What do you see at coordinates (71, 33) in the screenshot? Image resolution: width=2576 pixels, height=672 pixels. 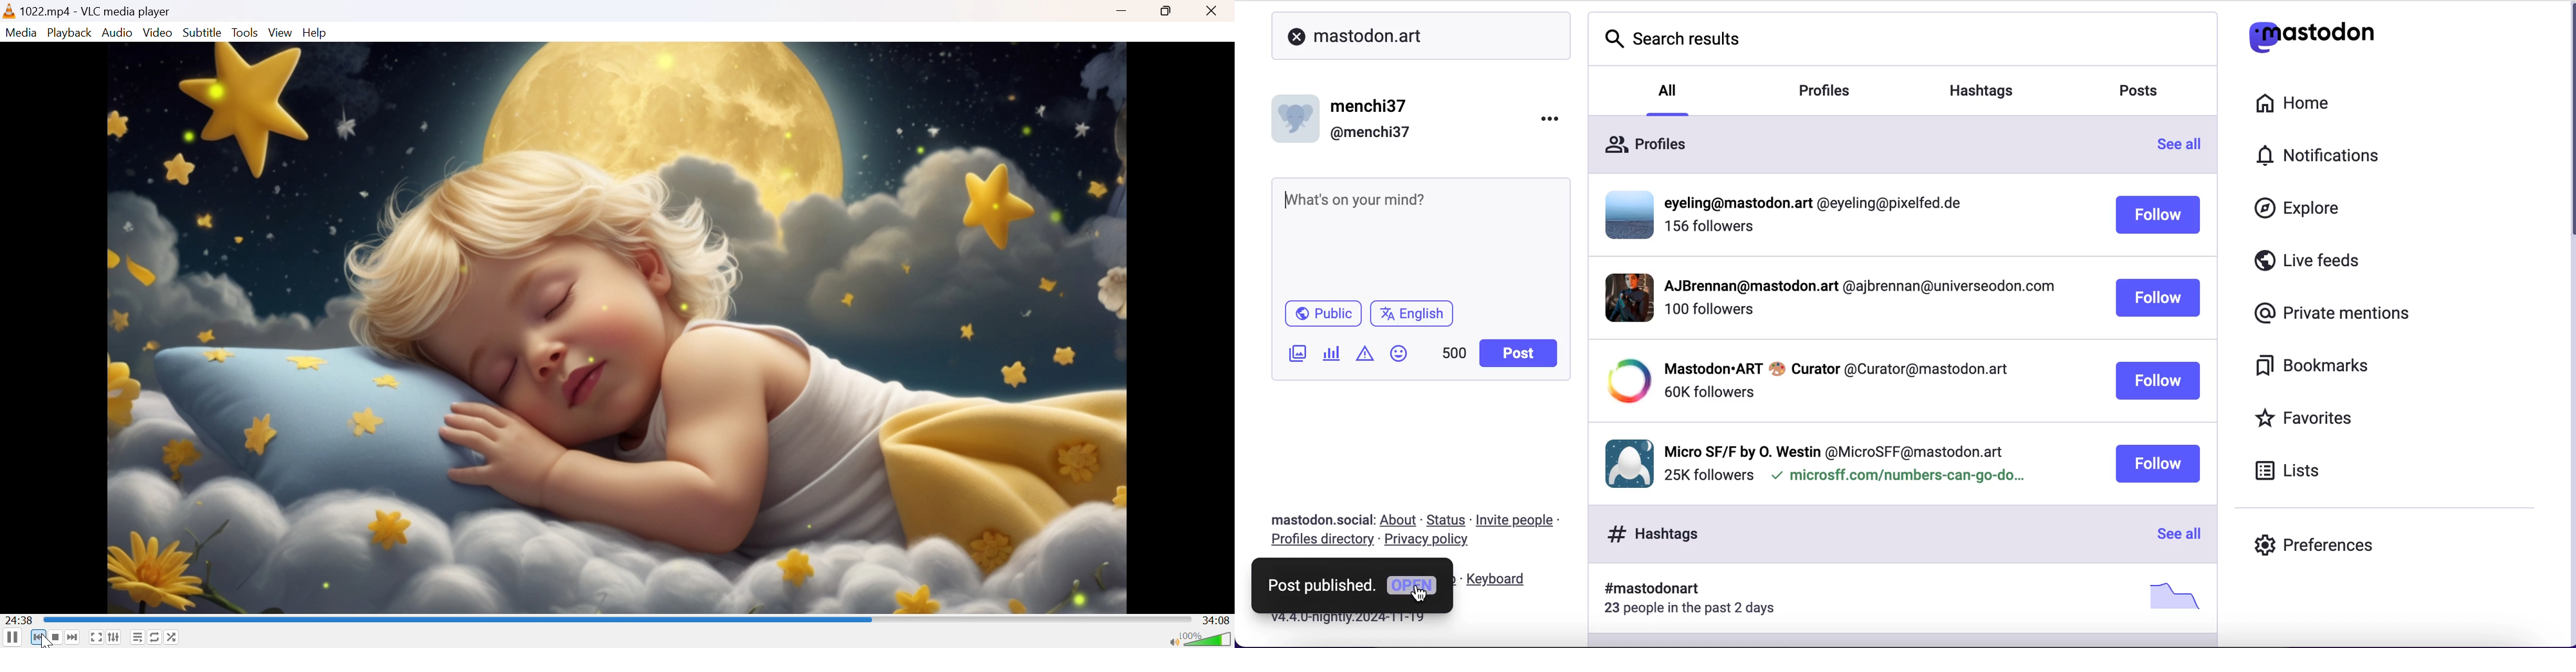 I see `Playback` at bounding box center [71, 33].